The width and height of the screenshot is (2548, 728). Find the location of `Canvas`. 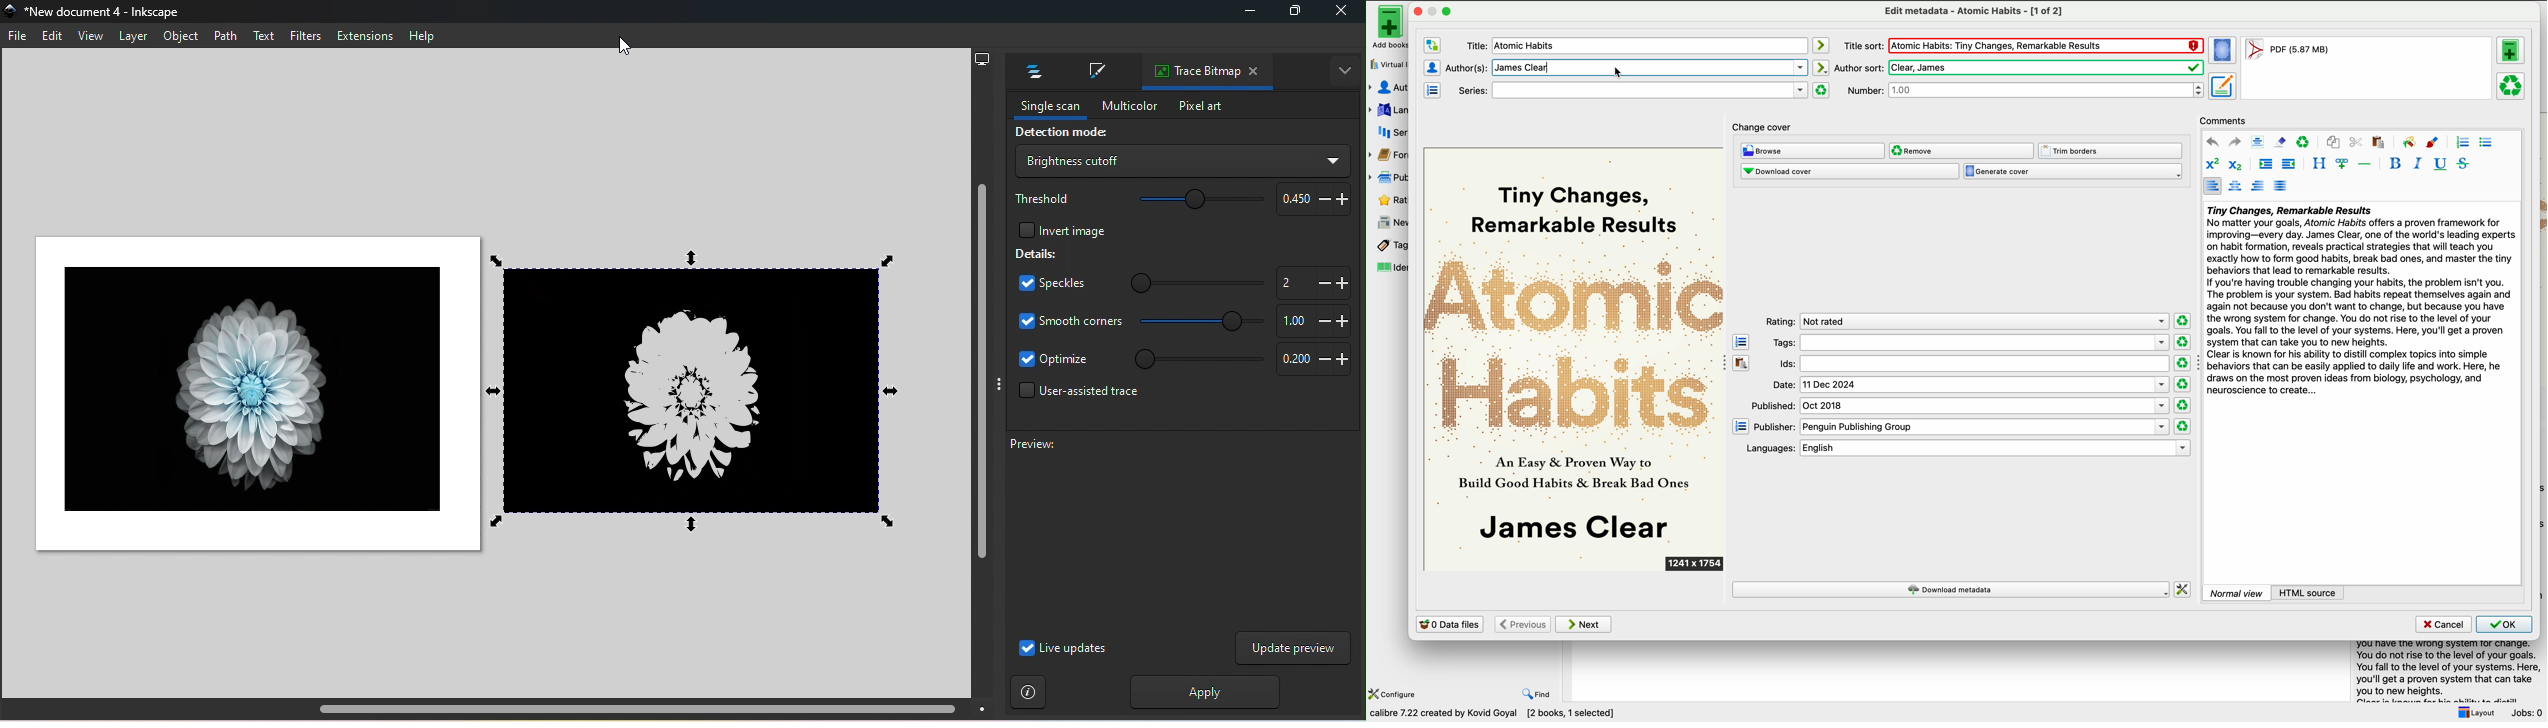

Canvas is located at coordinates (251, 394).